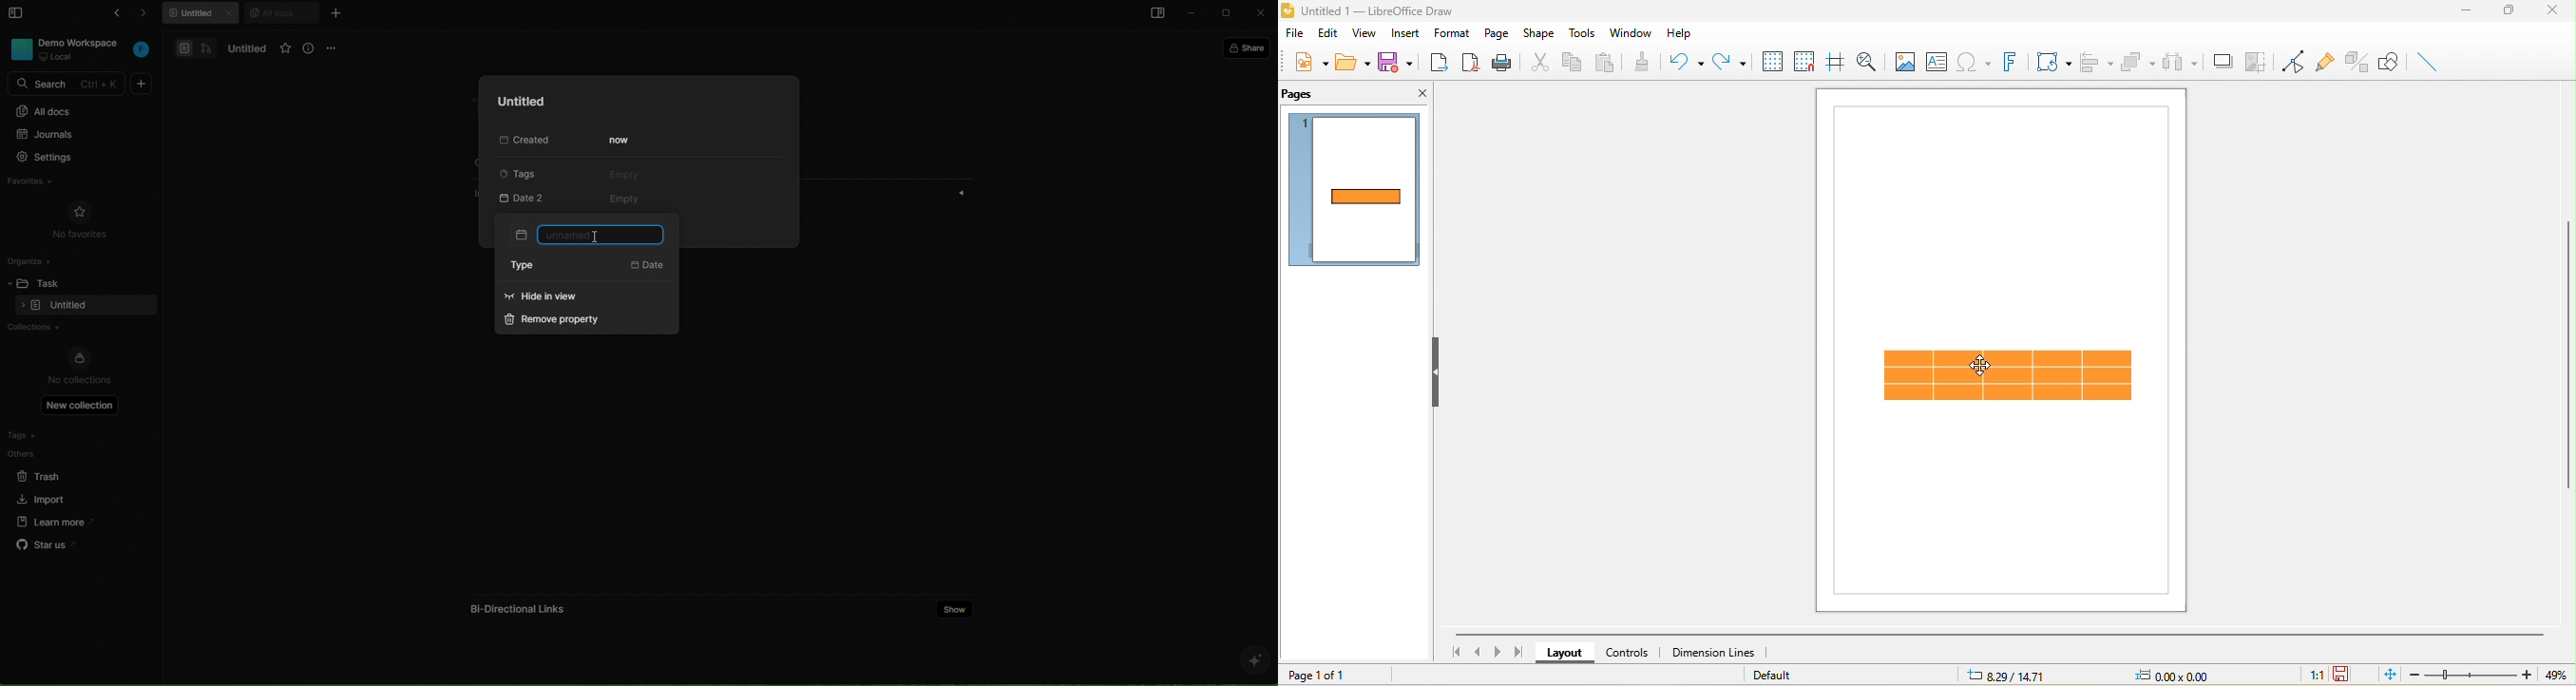  What do you see at coordinates (281, 12) in the screenshot?
I see `all docs` at bounding box center [281, 12].